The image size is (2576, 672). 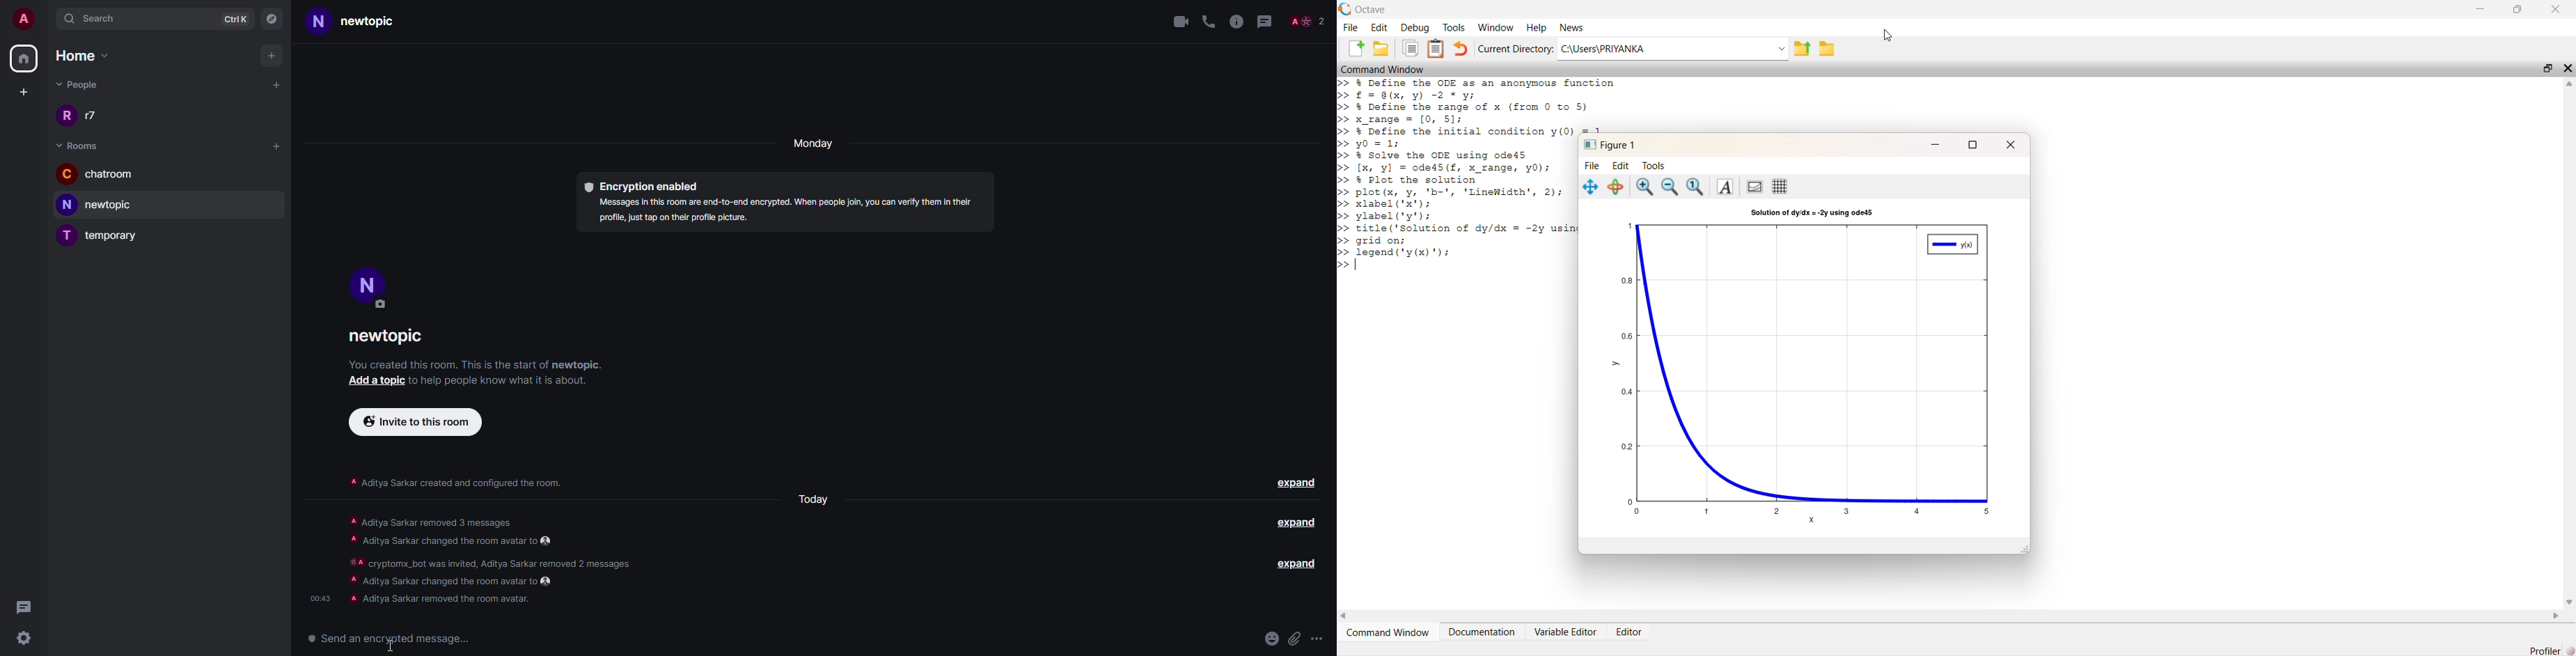 What do you see at coordinates (1665, 48) in the screenshot?
I see `C:\Users\PRIYANKA` at bounding box center [1665, 48].